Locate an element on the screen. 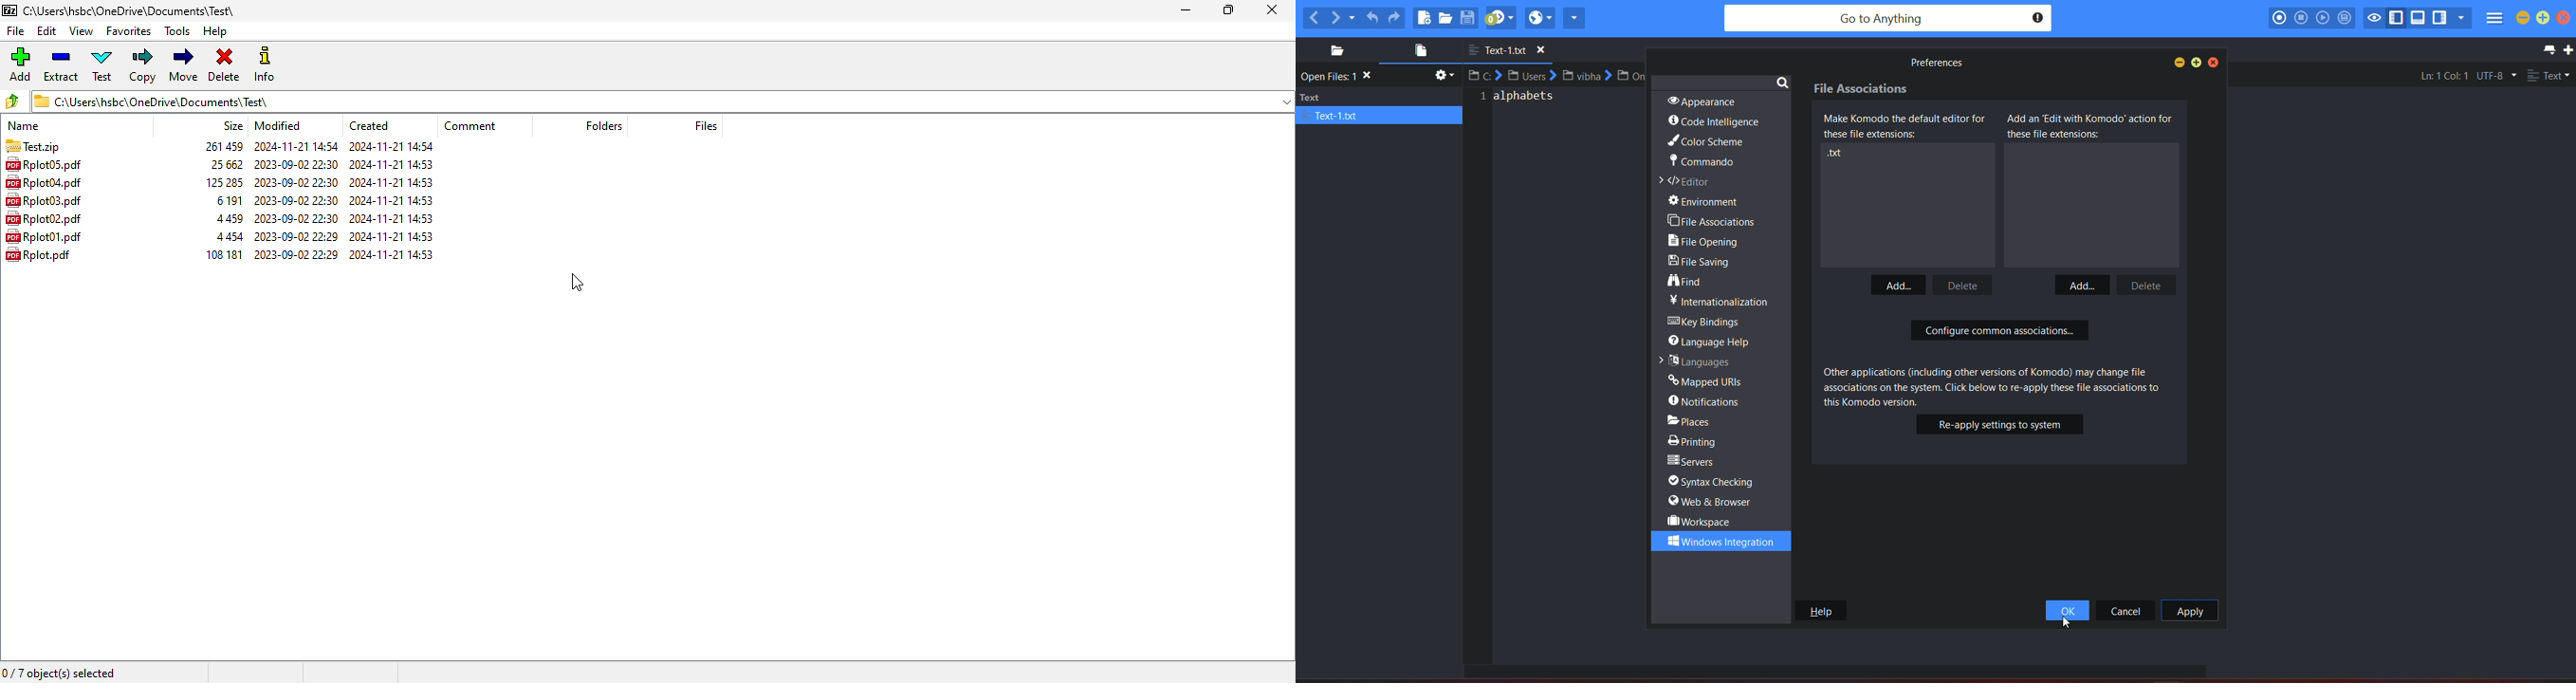  add is located at coordinates (21, 64).